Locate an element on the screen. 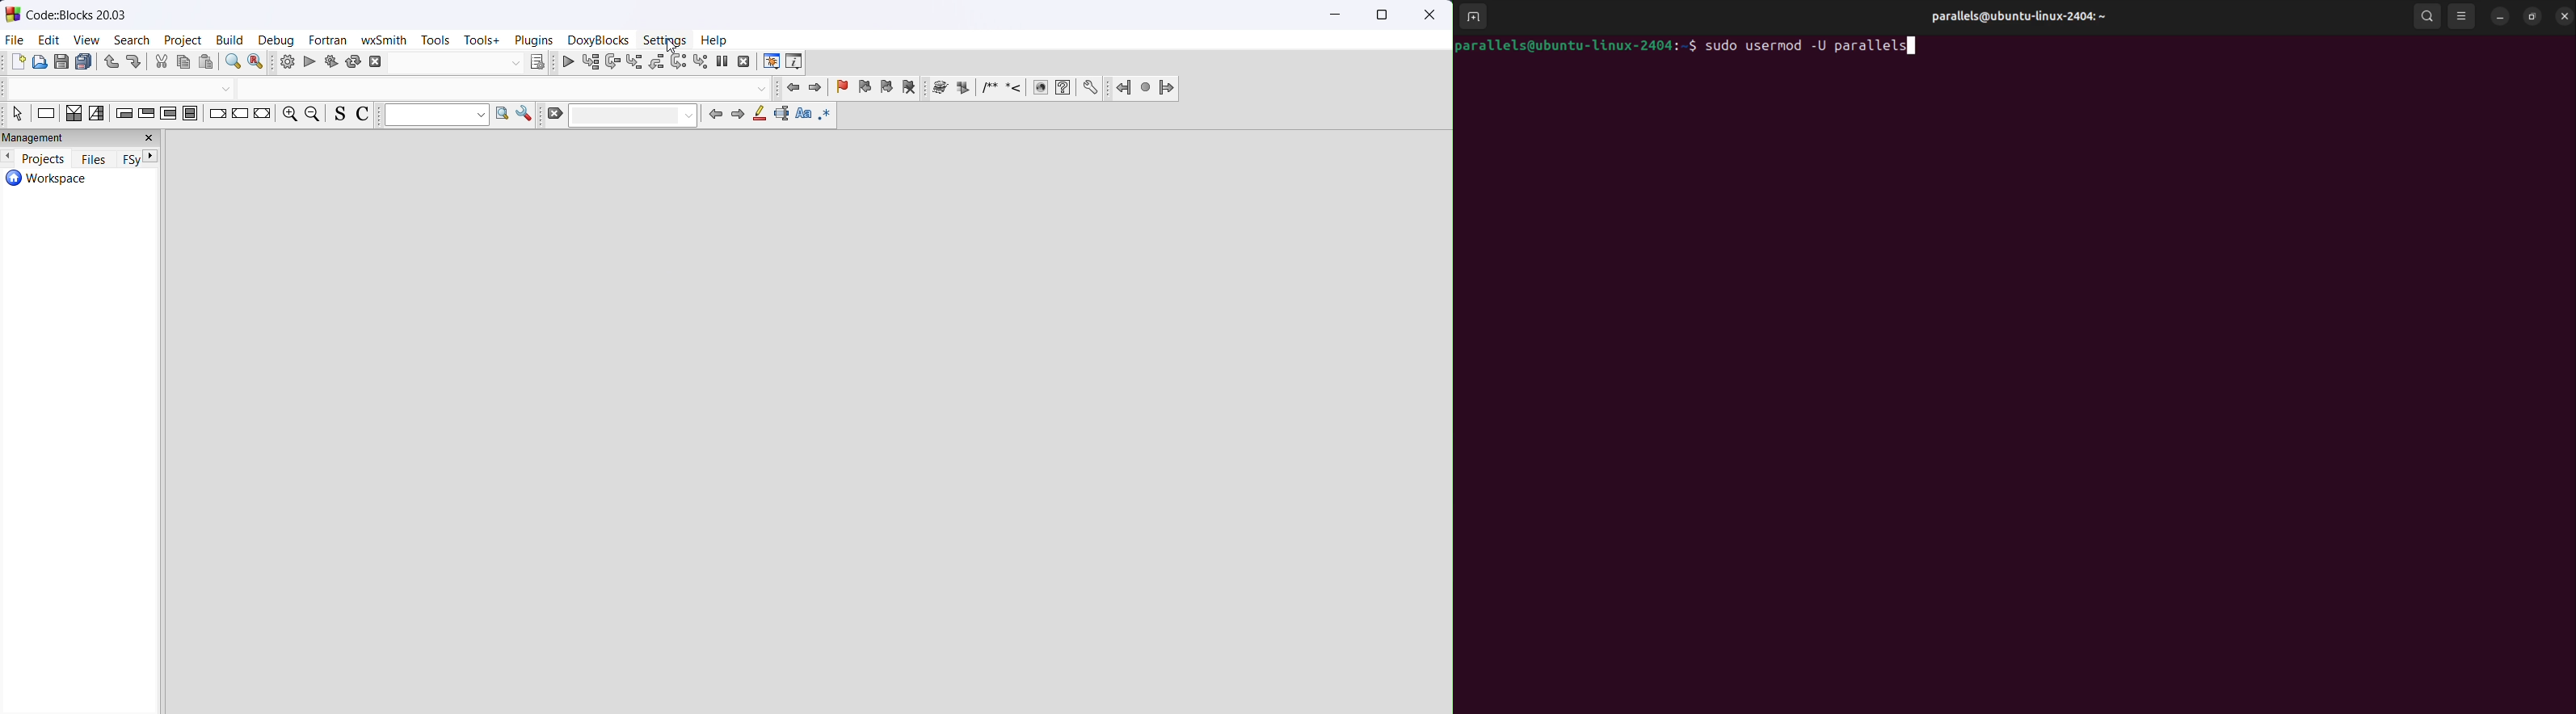 The width and height of the screenshot is (2576, 728). minimize is located at coordinates (1336, 16).